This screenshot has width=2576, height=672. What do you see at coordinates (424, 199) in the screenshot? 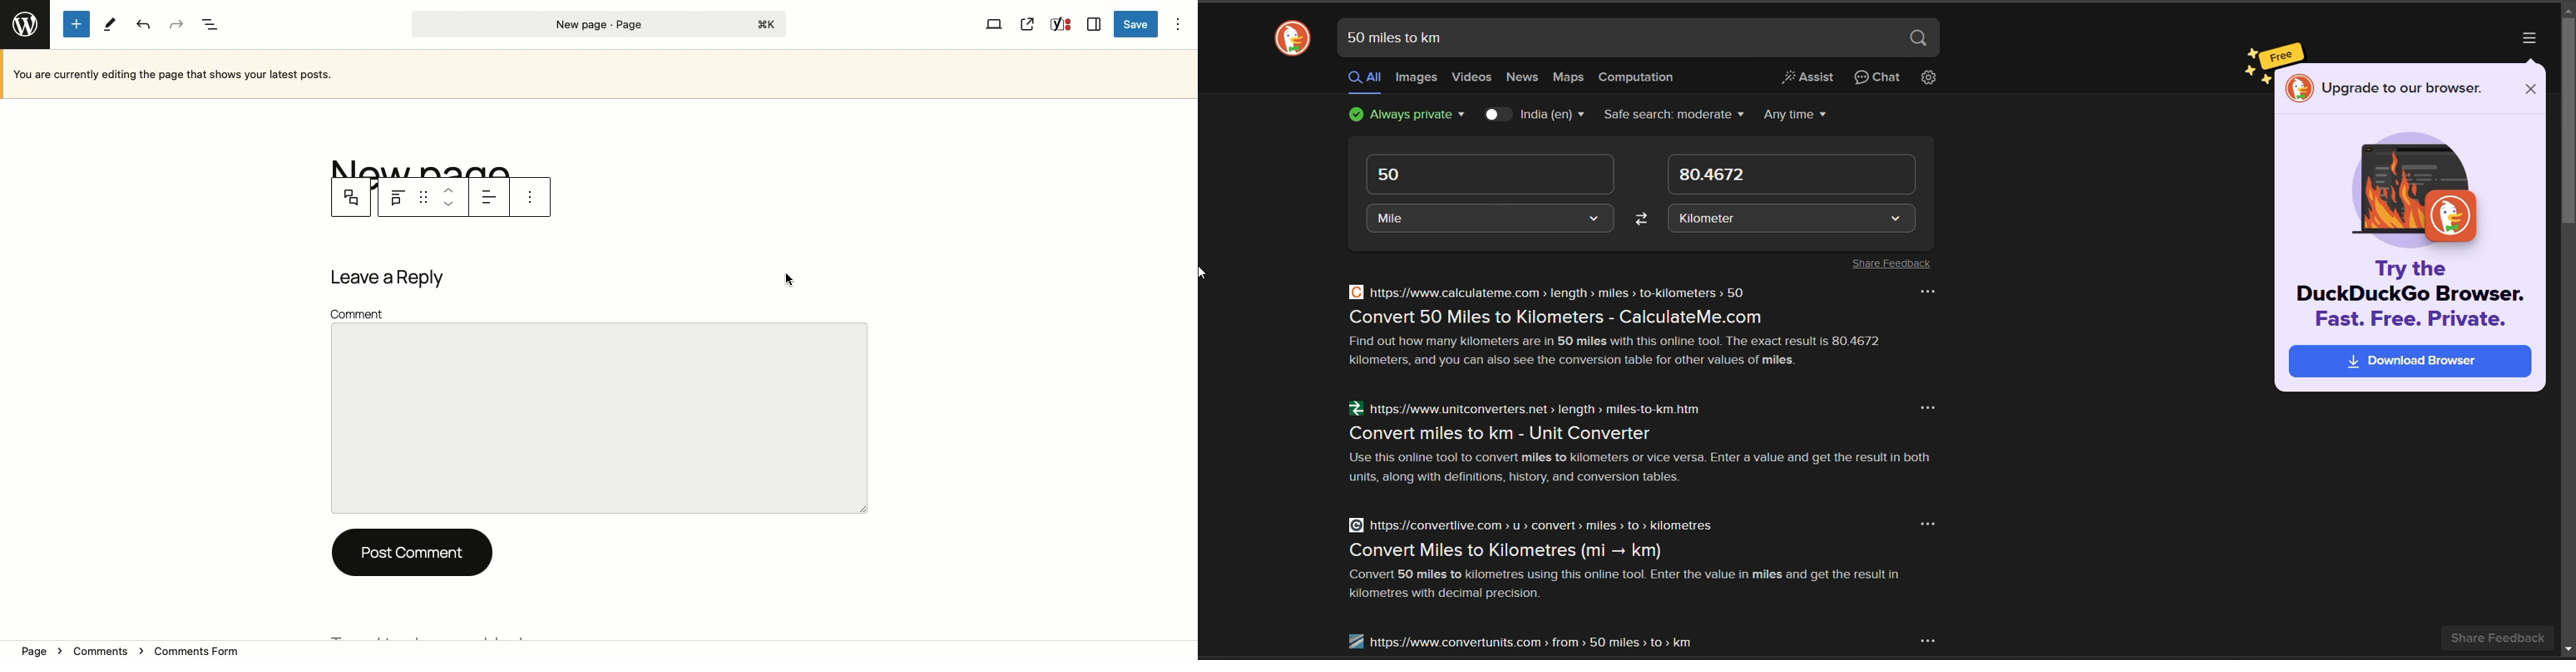
I see `Drag` at bounding box center [424, 199].